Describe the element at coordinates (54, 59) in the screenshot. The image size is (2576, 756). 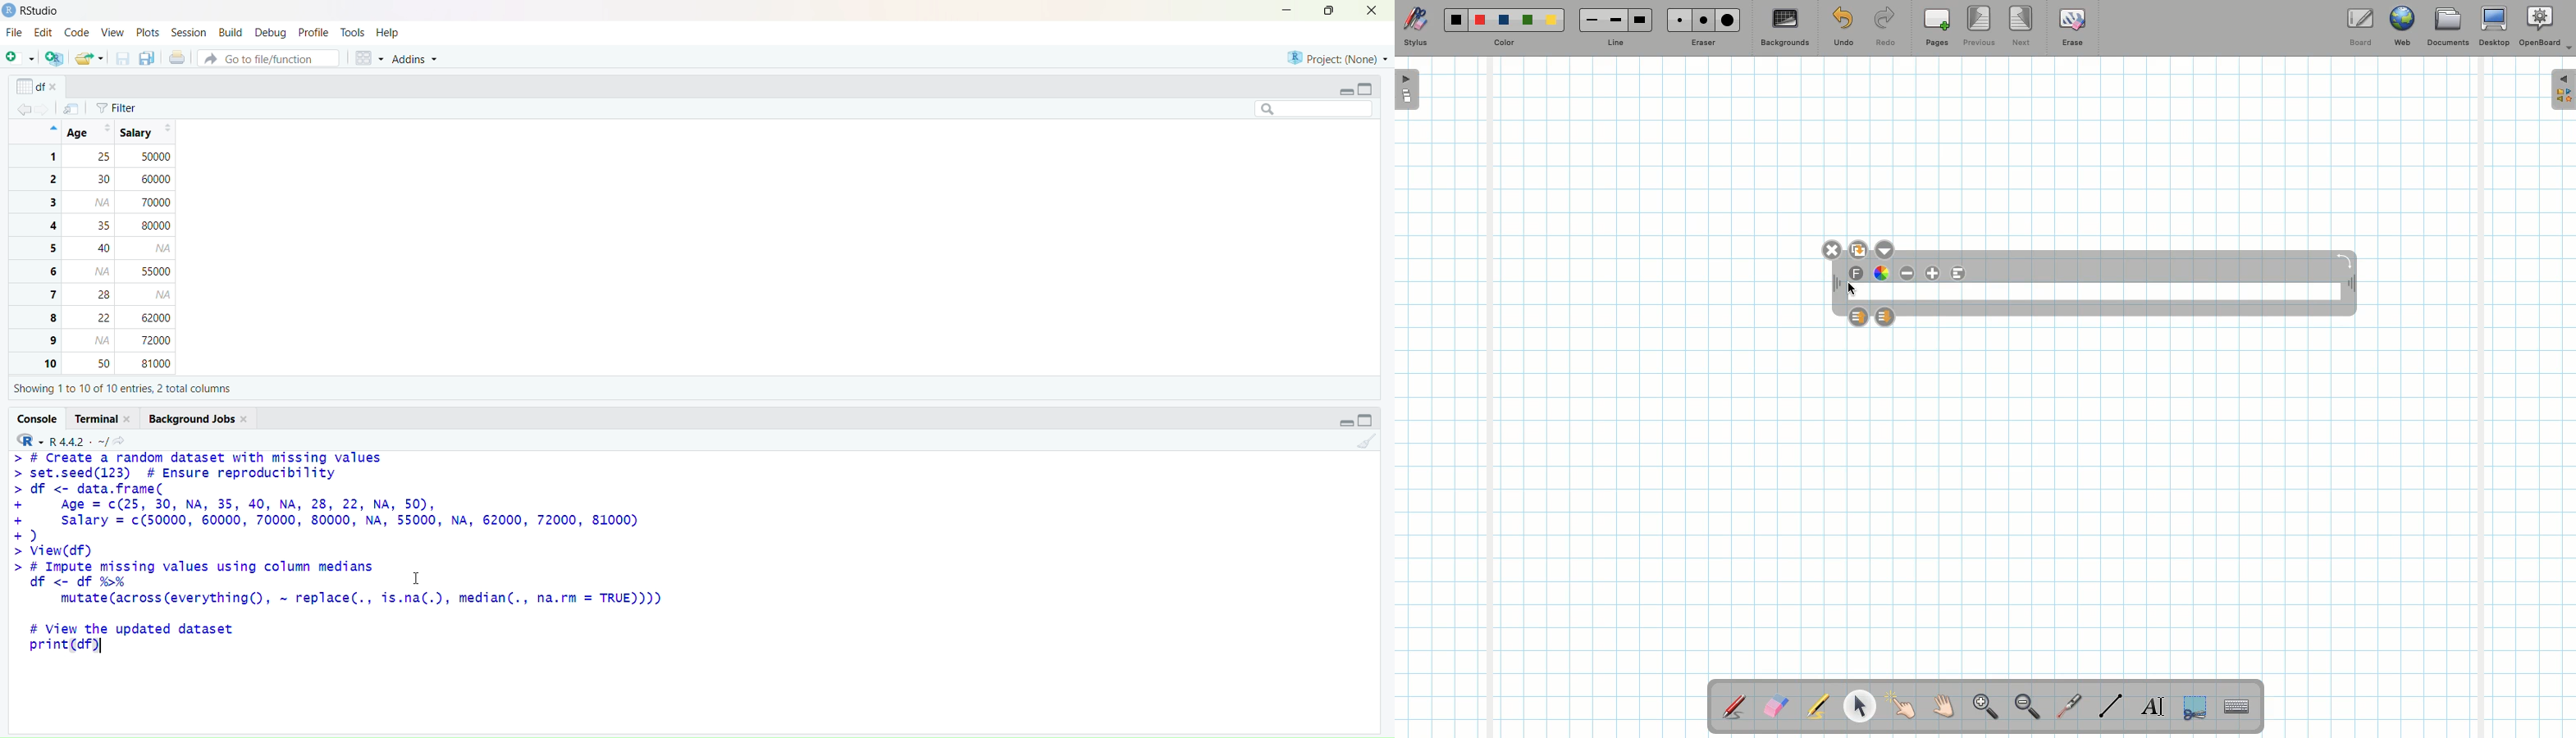
I see `create a new project` at that location.